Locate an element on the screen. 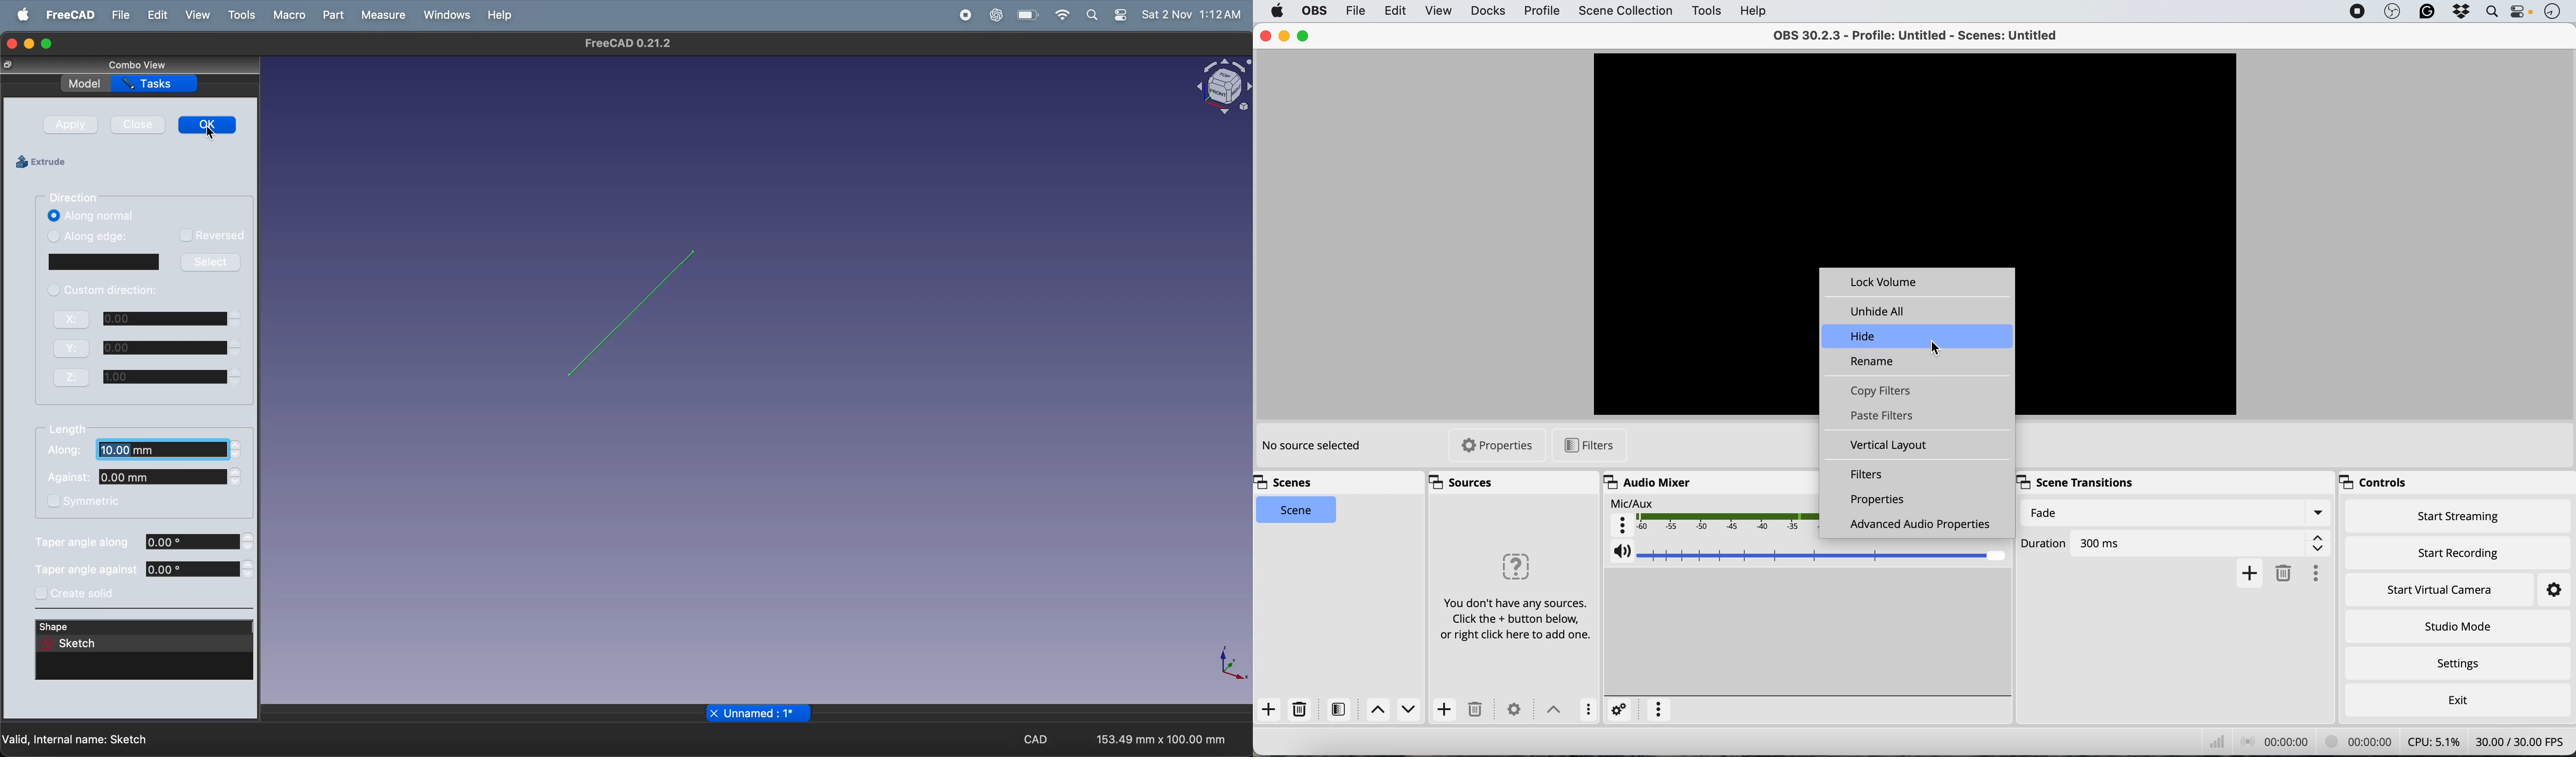 The height and width of the screenshot is (784, 2576). Scene/Video Preview is located at coordinates (1916, 160).